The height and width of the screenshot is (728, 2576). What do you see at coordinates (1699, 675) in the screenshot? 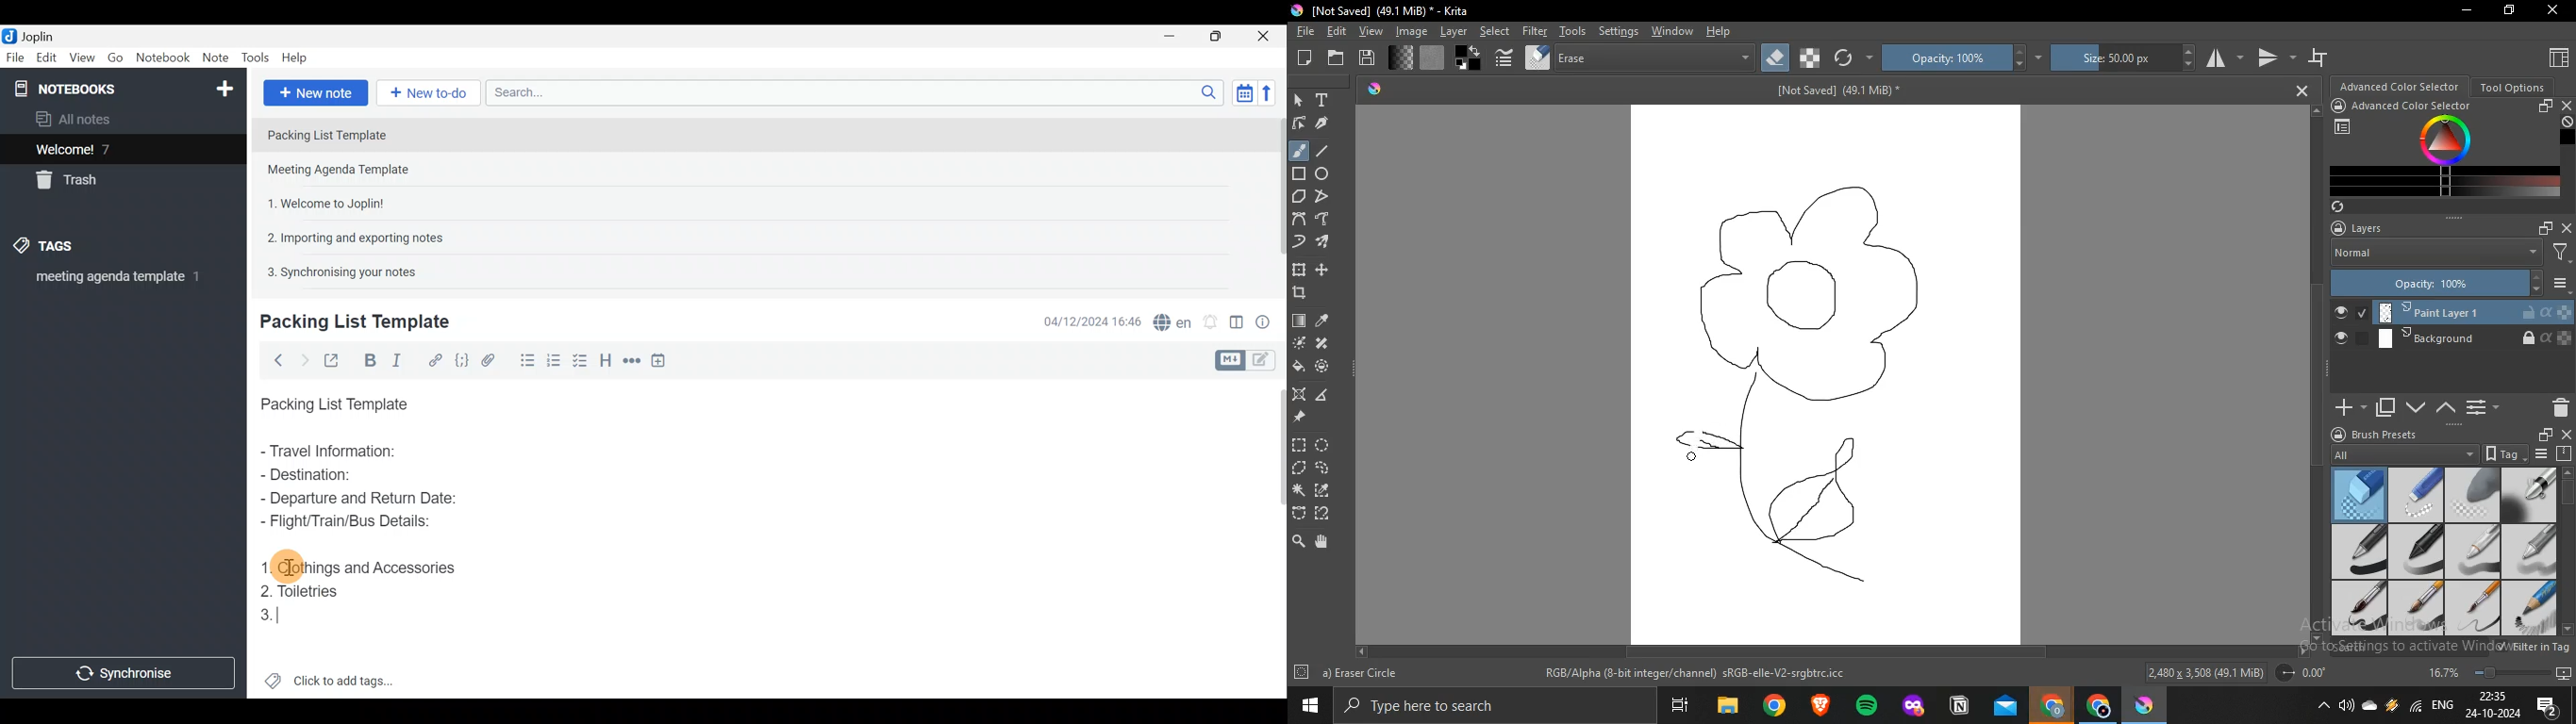
I see `RGB/Alpha (8-bit integer/channel) sRGB-elle-V2-srgbtrc.icc` at bounding box center [1699, 675].